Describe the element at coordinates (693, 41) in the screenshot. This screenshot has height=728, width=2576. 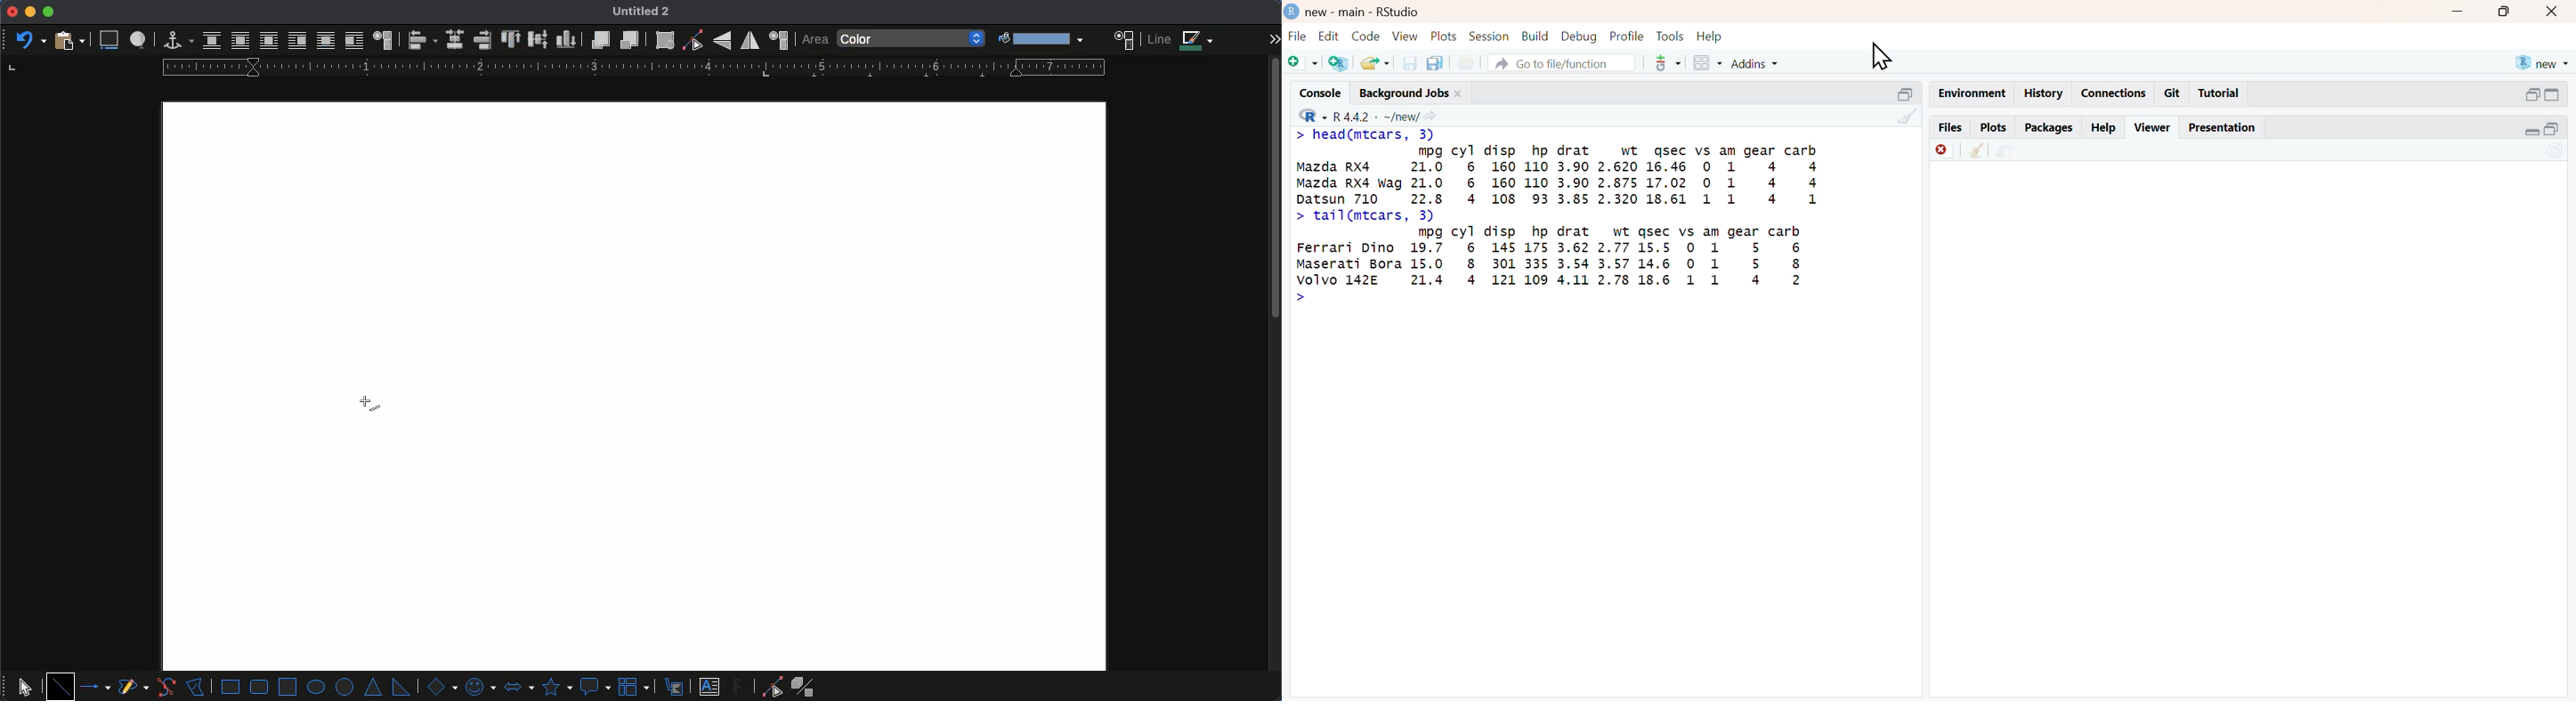
I see `Toggle point edit mode` at that location.